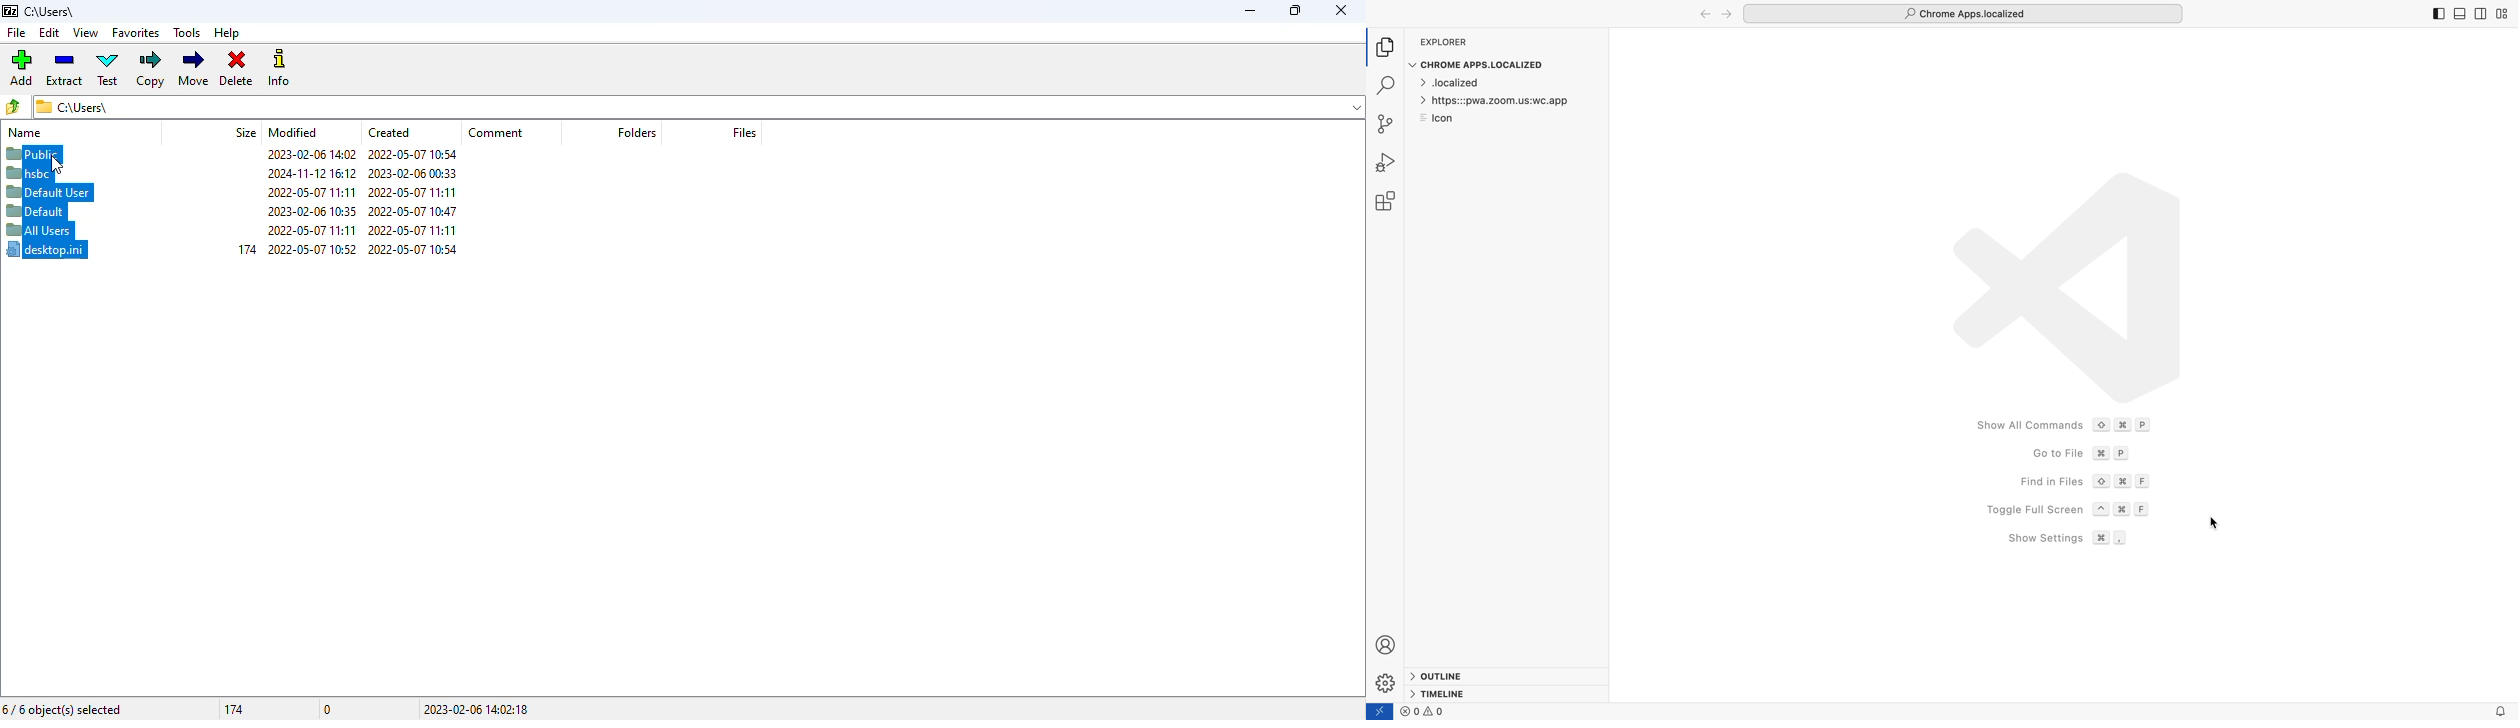 This screenshot has width=2520, height=728. I want to click on cursor, so click(2215, 524).